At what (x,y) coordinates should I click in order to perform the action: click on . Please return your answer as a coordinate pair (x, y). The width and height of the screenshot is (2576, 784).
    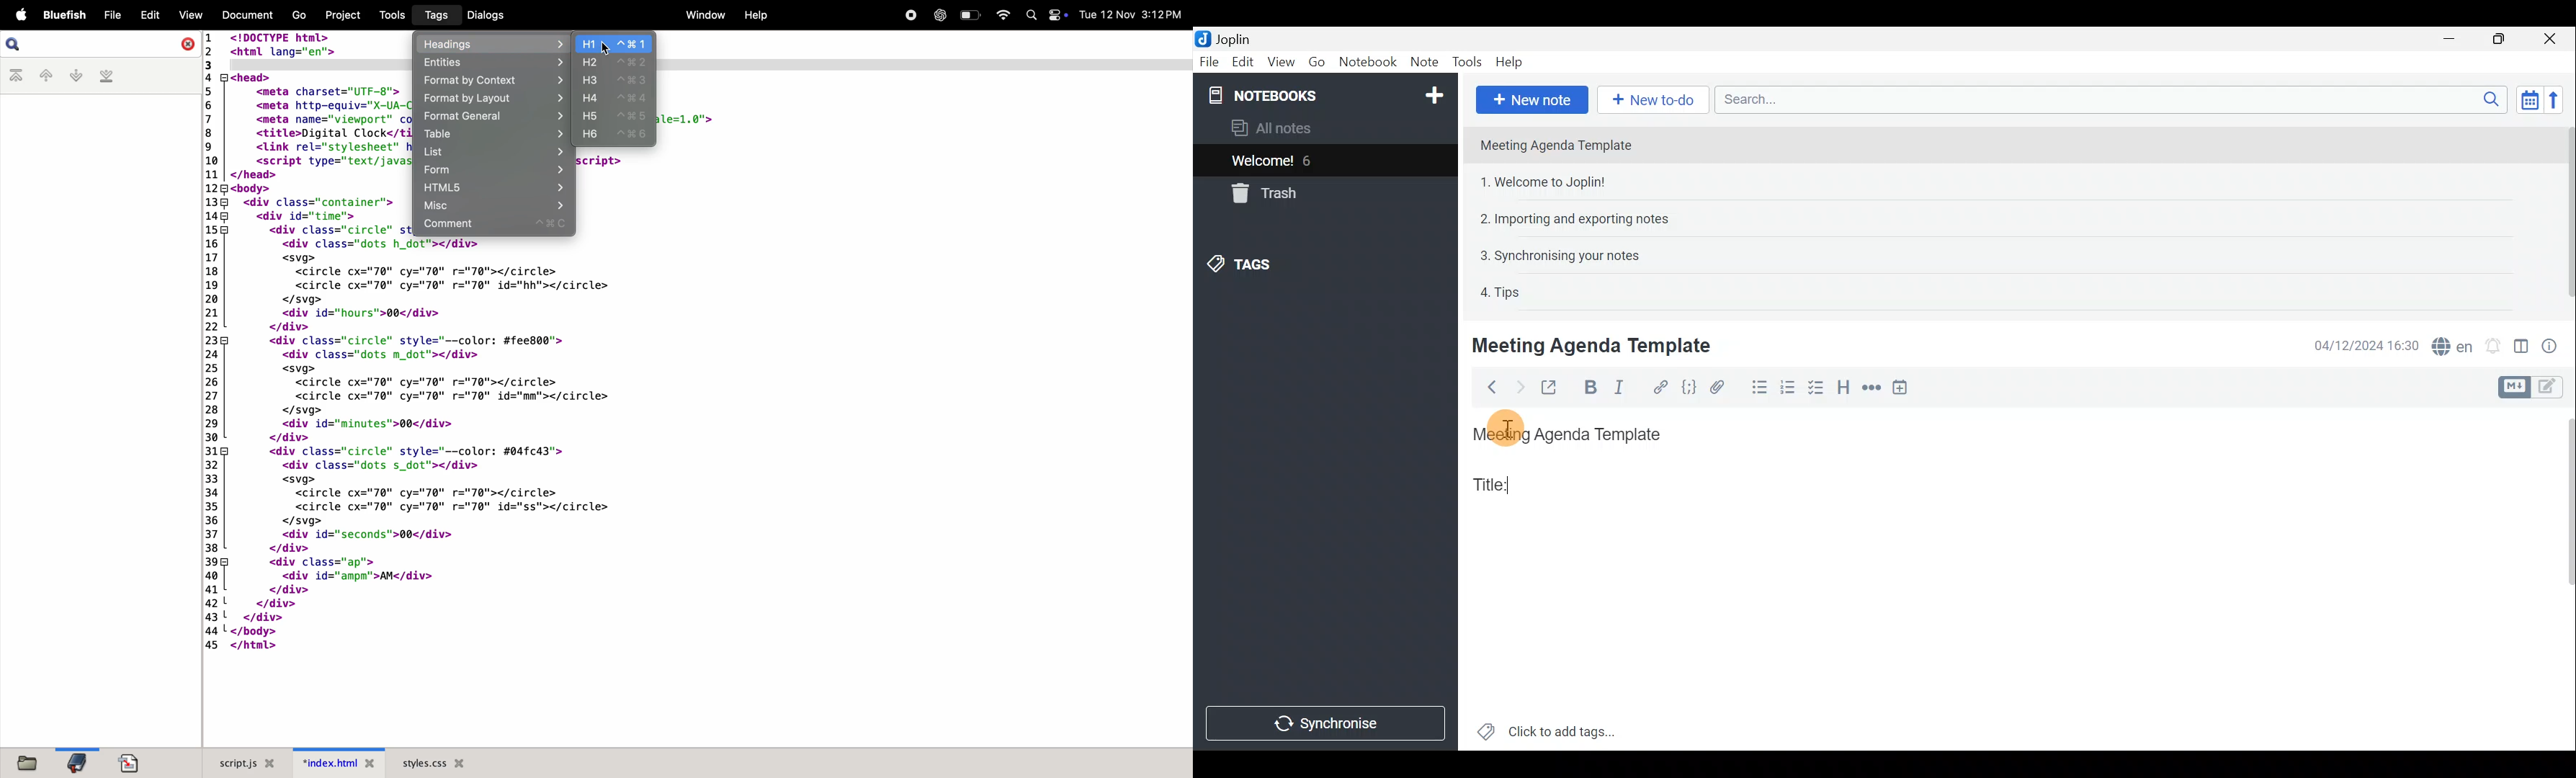
    Looking at the image, I should click on (1503, 429).